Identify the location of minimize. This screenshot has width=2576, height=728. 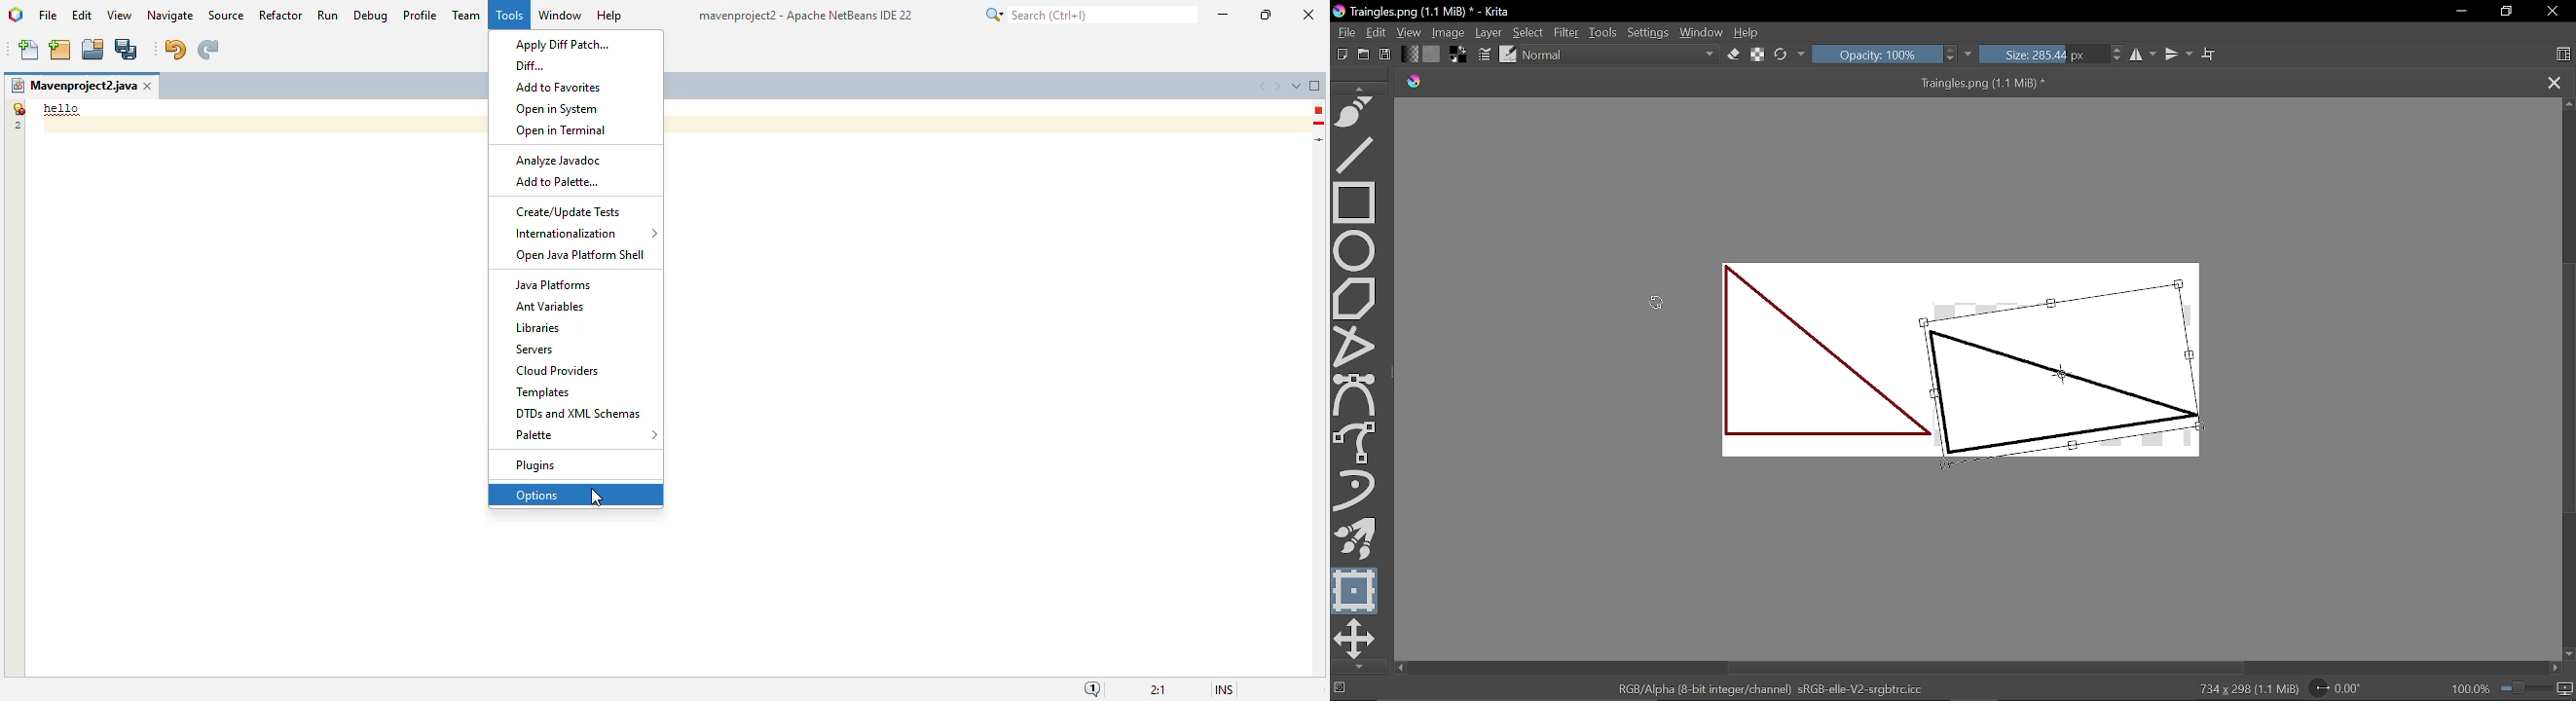
(1225, 15).